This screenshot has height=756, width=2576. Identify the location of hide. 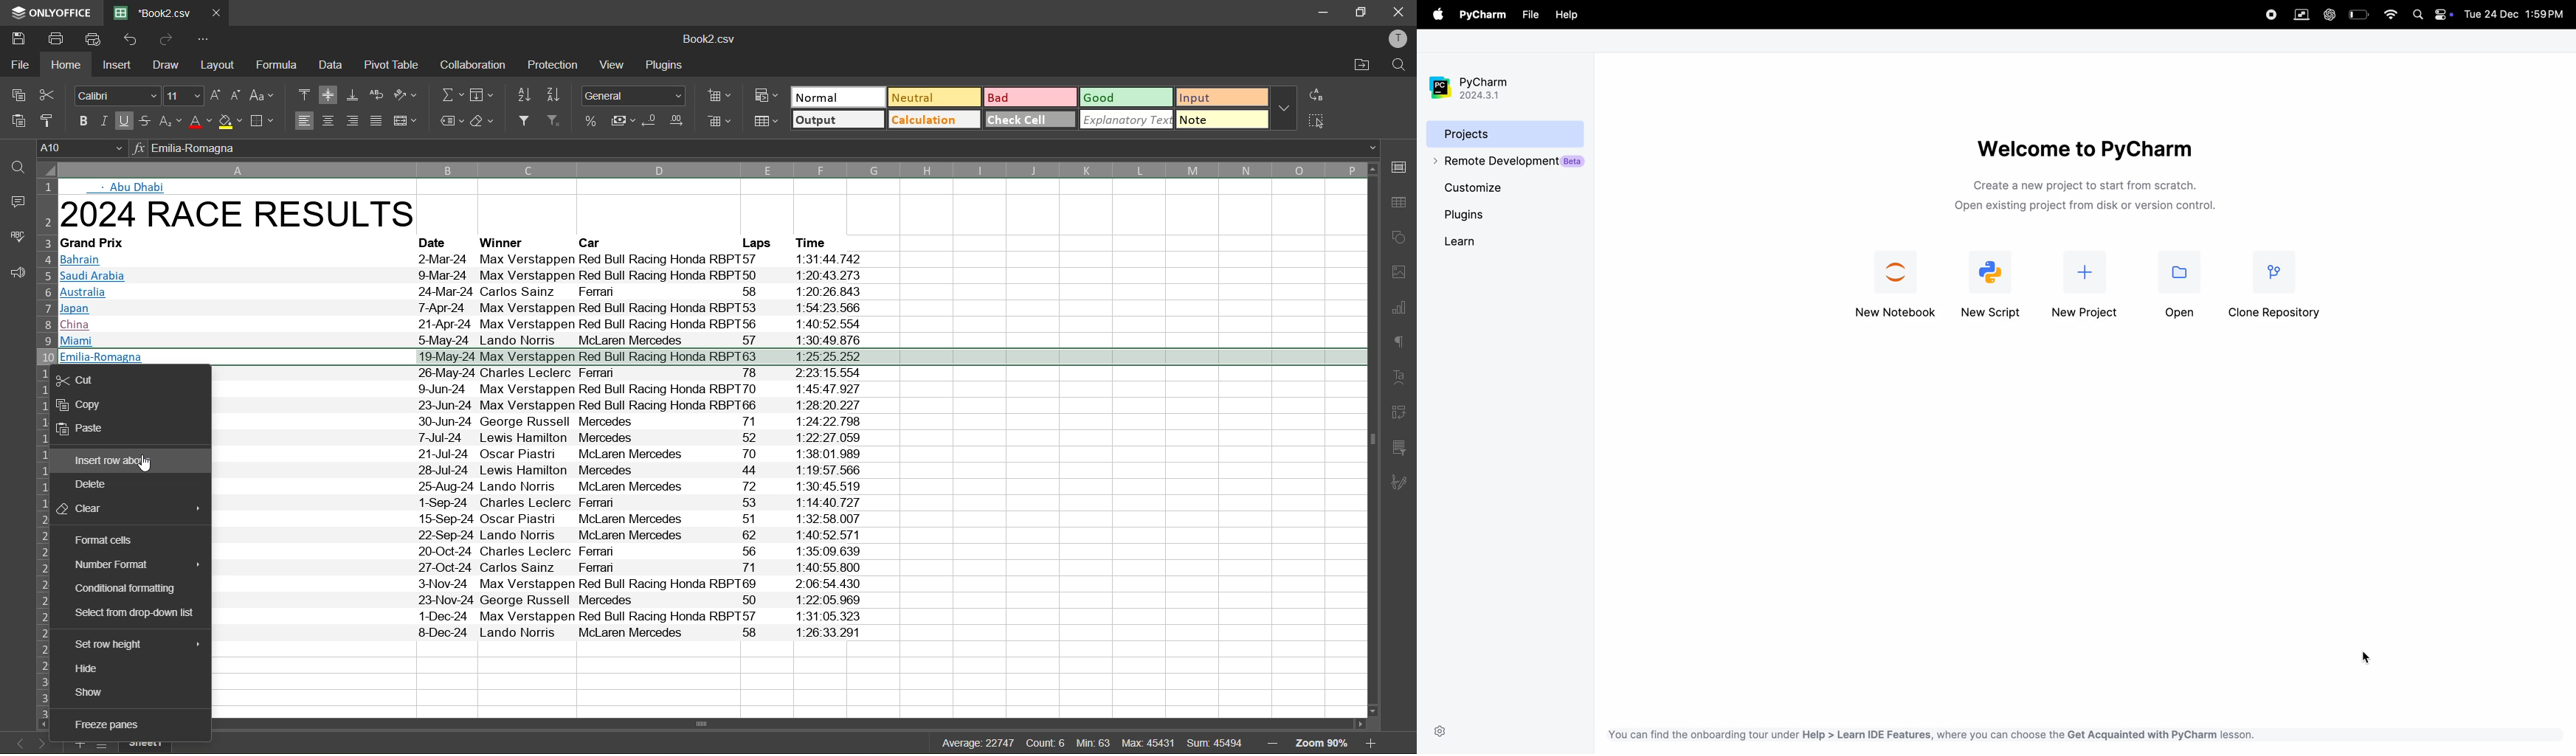
(93, 667).